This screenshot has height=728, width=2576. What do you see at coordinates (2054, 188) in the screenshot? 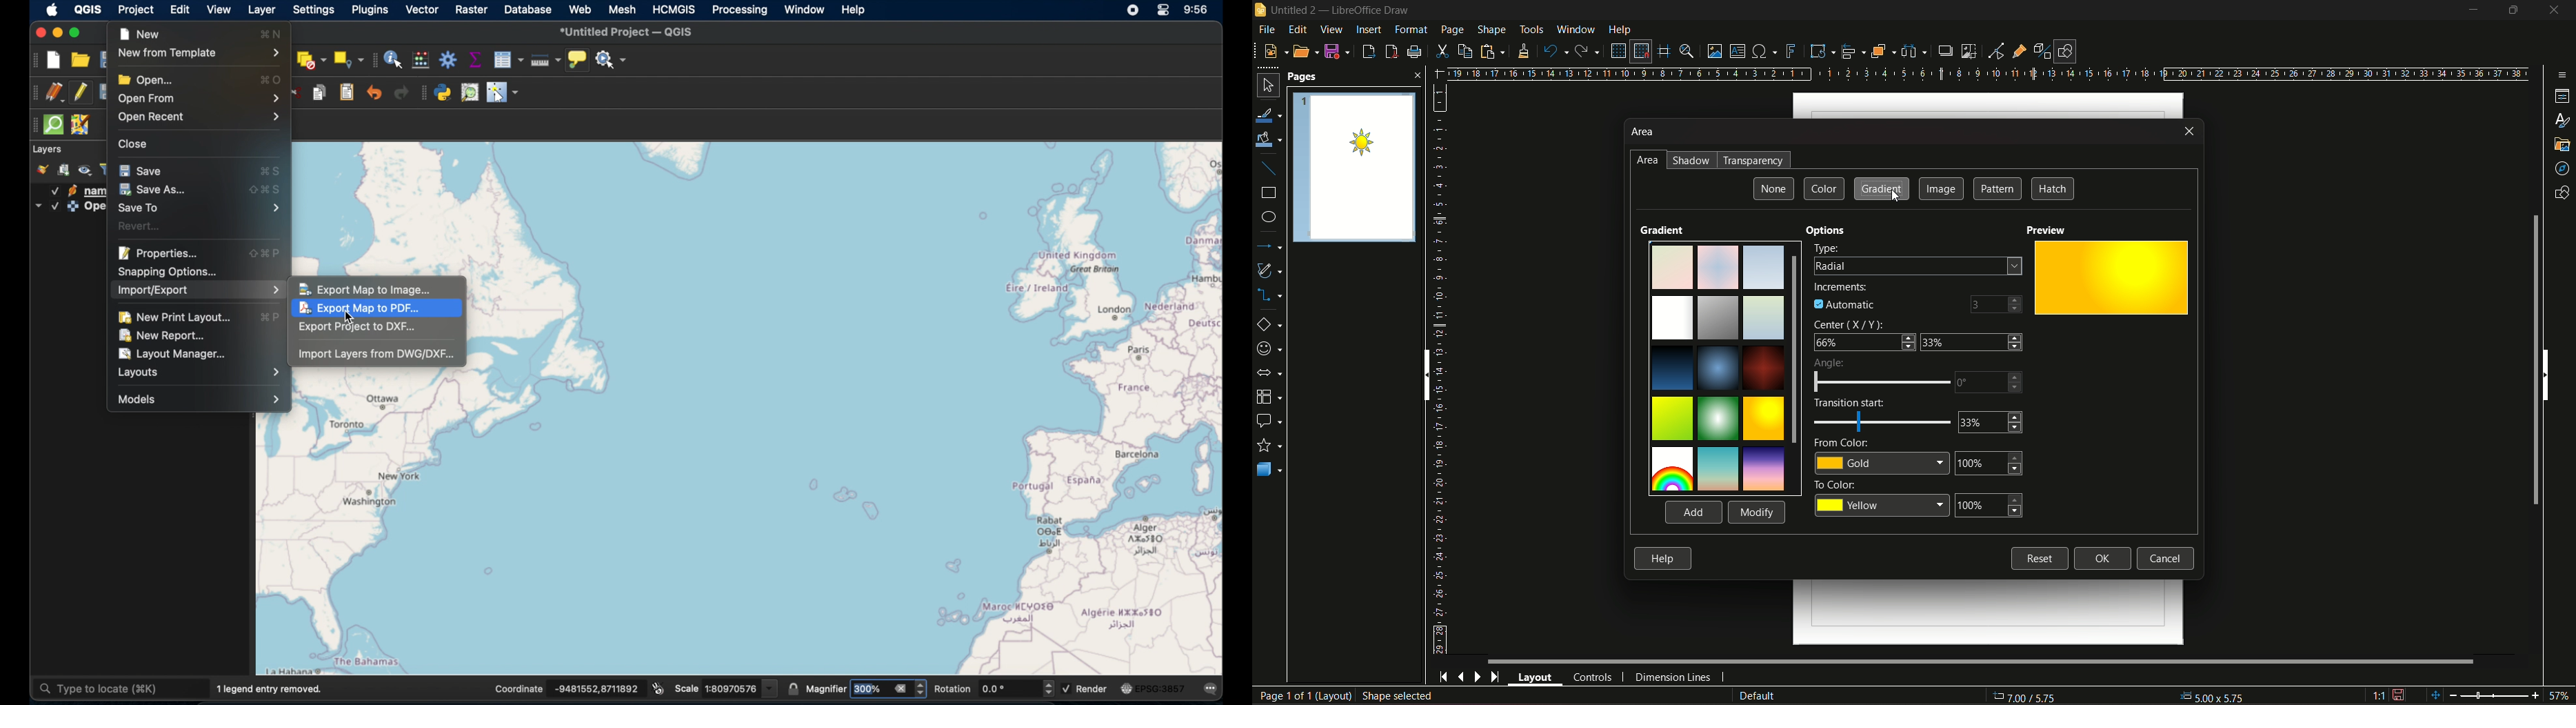
I see `hatch` at bounding box center [2054, 188].